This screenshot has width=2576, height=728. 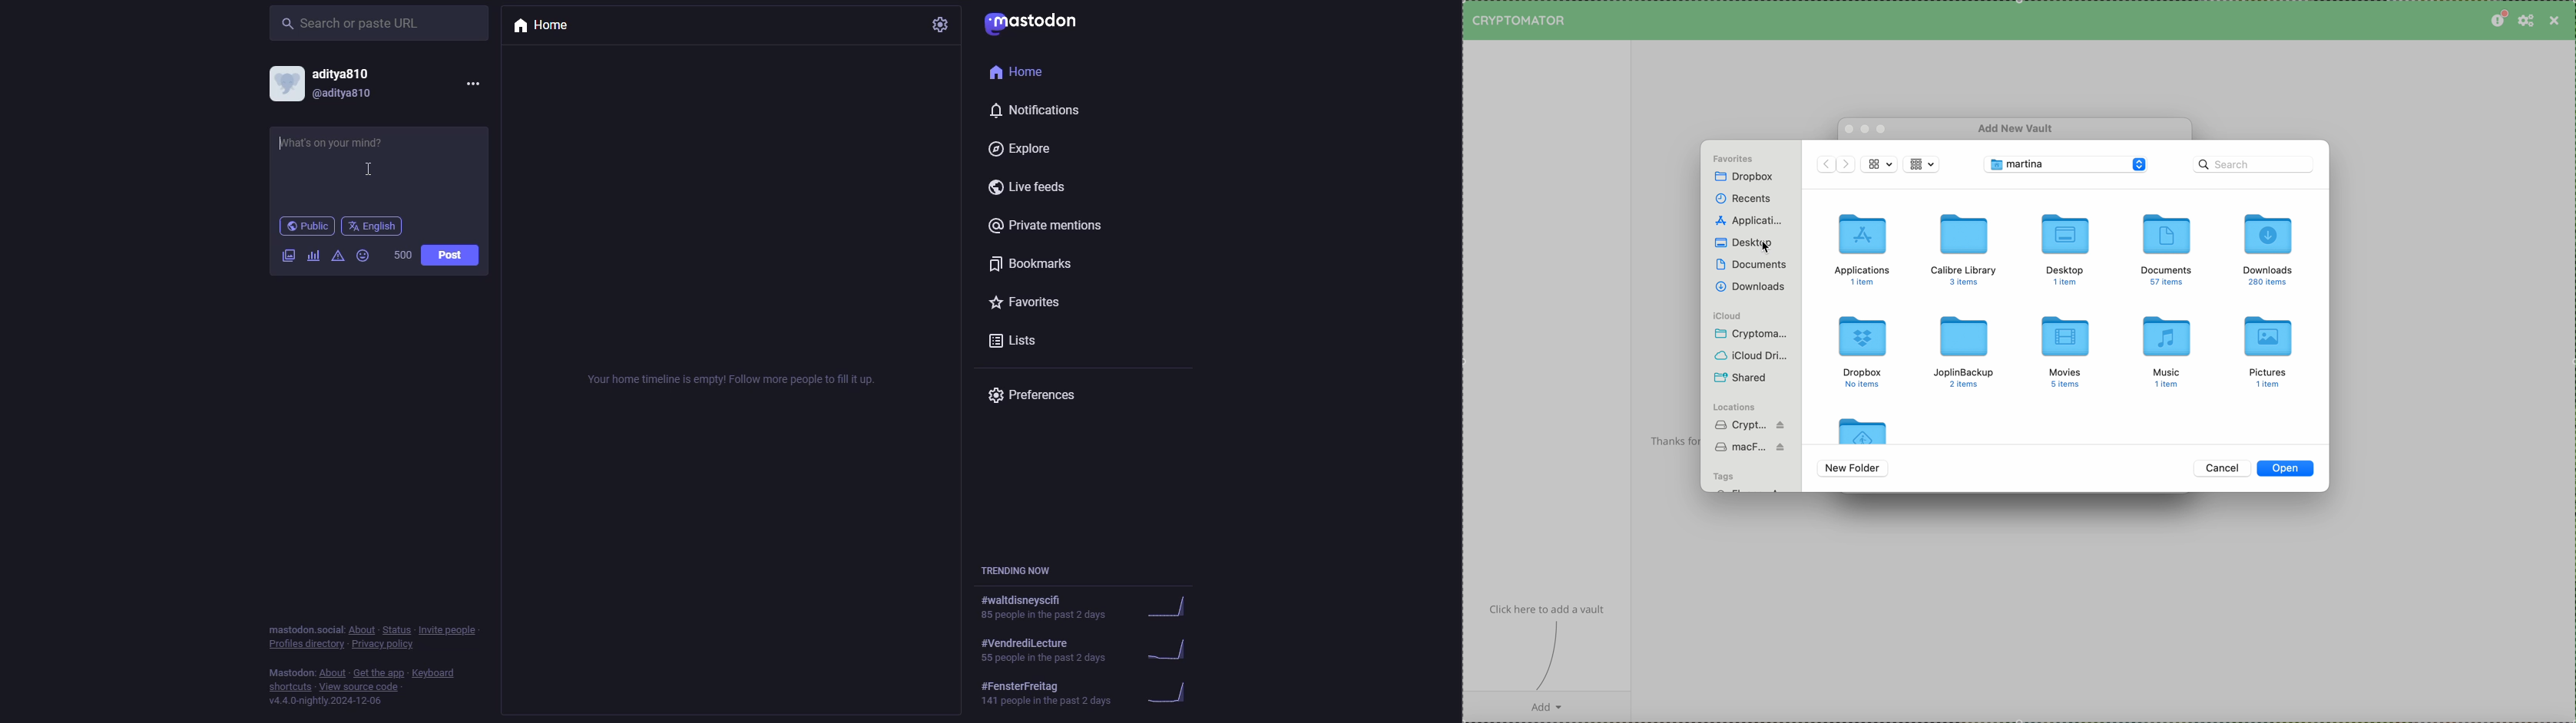 I want to click on settings, so click(x=942, y=25).